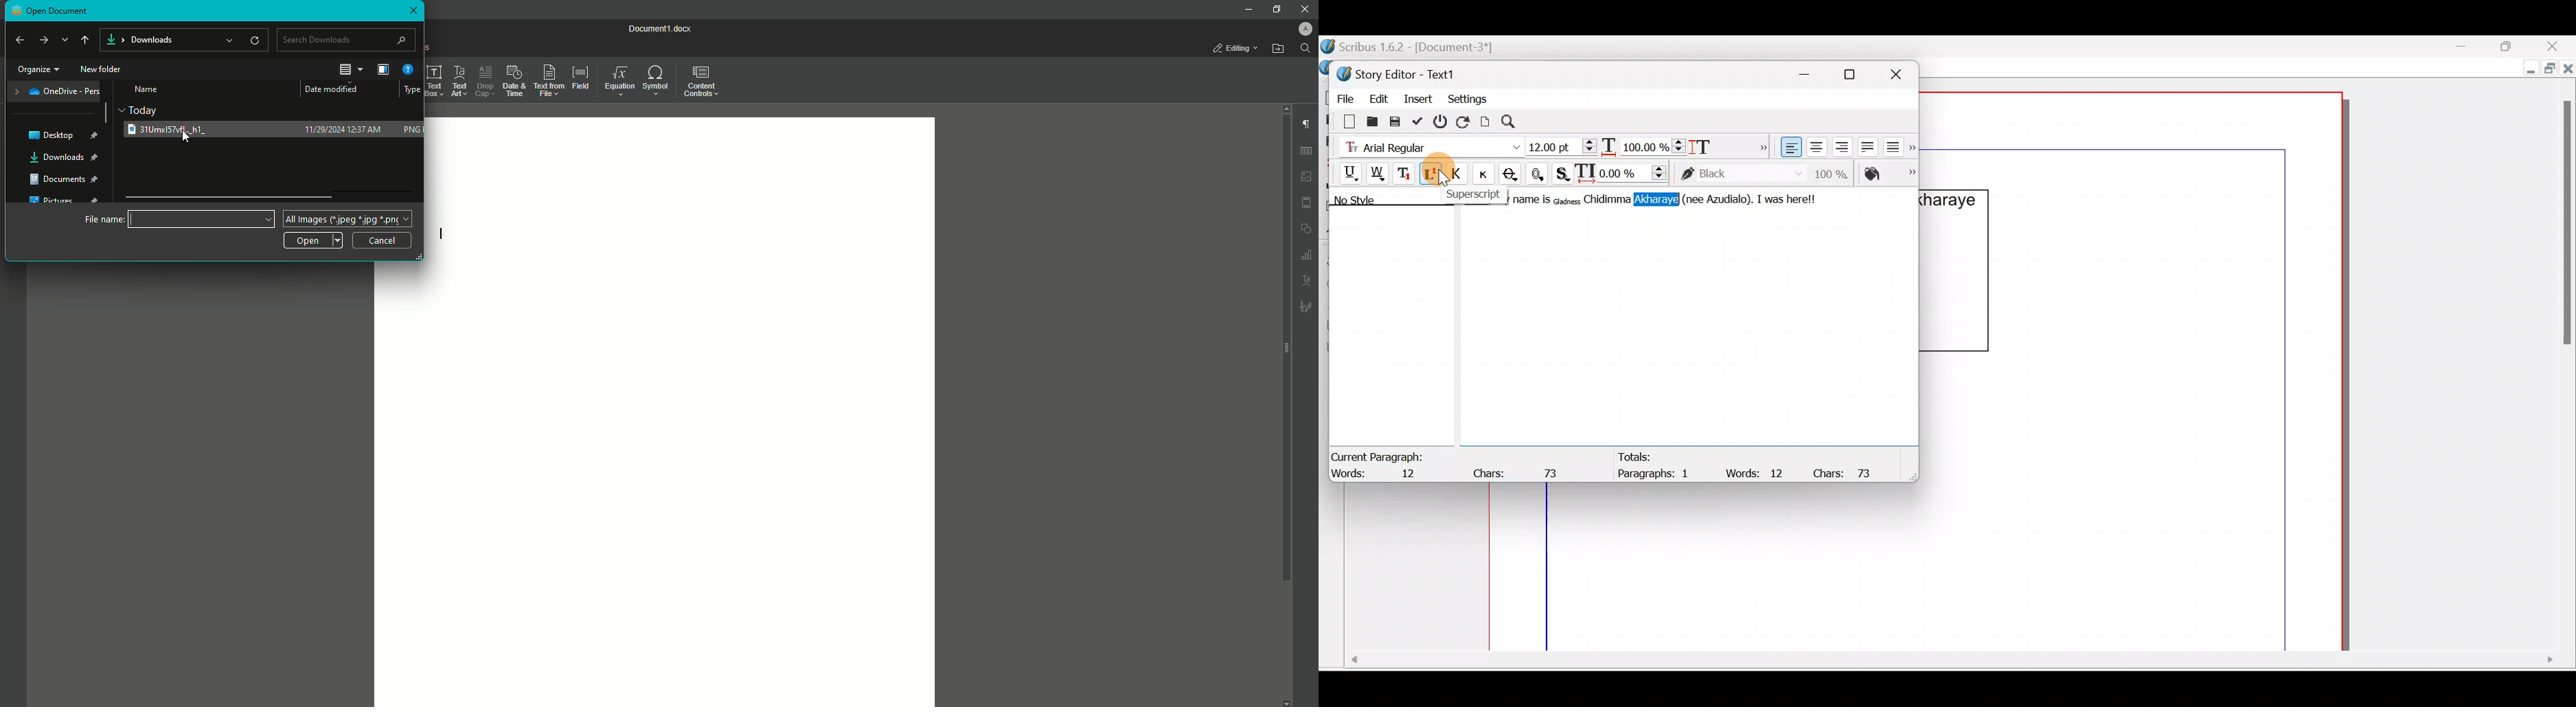 The height and width of the screenshot is (728, 2576). Describe the element at coordinates (62, 136) in the screenshot. I see `Desktop` at that location.